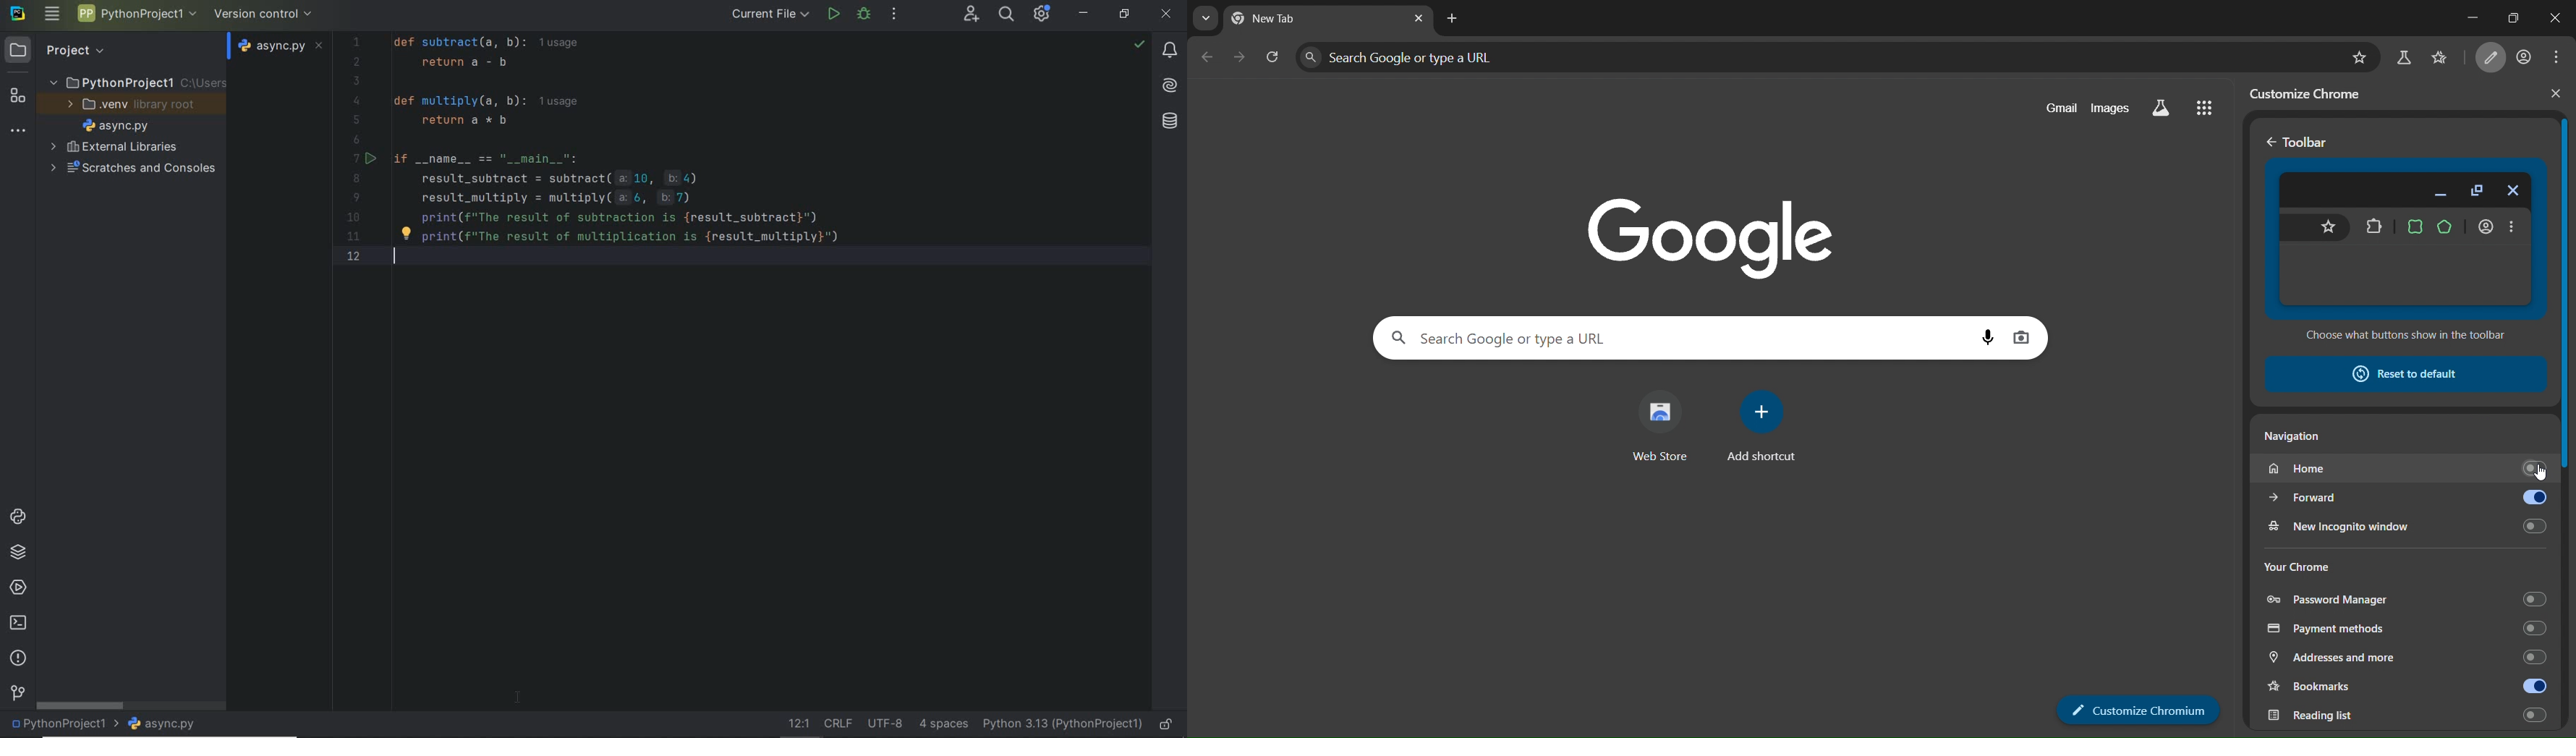 Image resolution: width=2576 pixels, height=756 pixels. Describe the element at coordinates (2055, 107) in the screenshot. I see `gmail` at that location.